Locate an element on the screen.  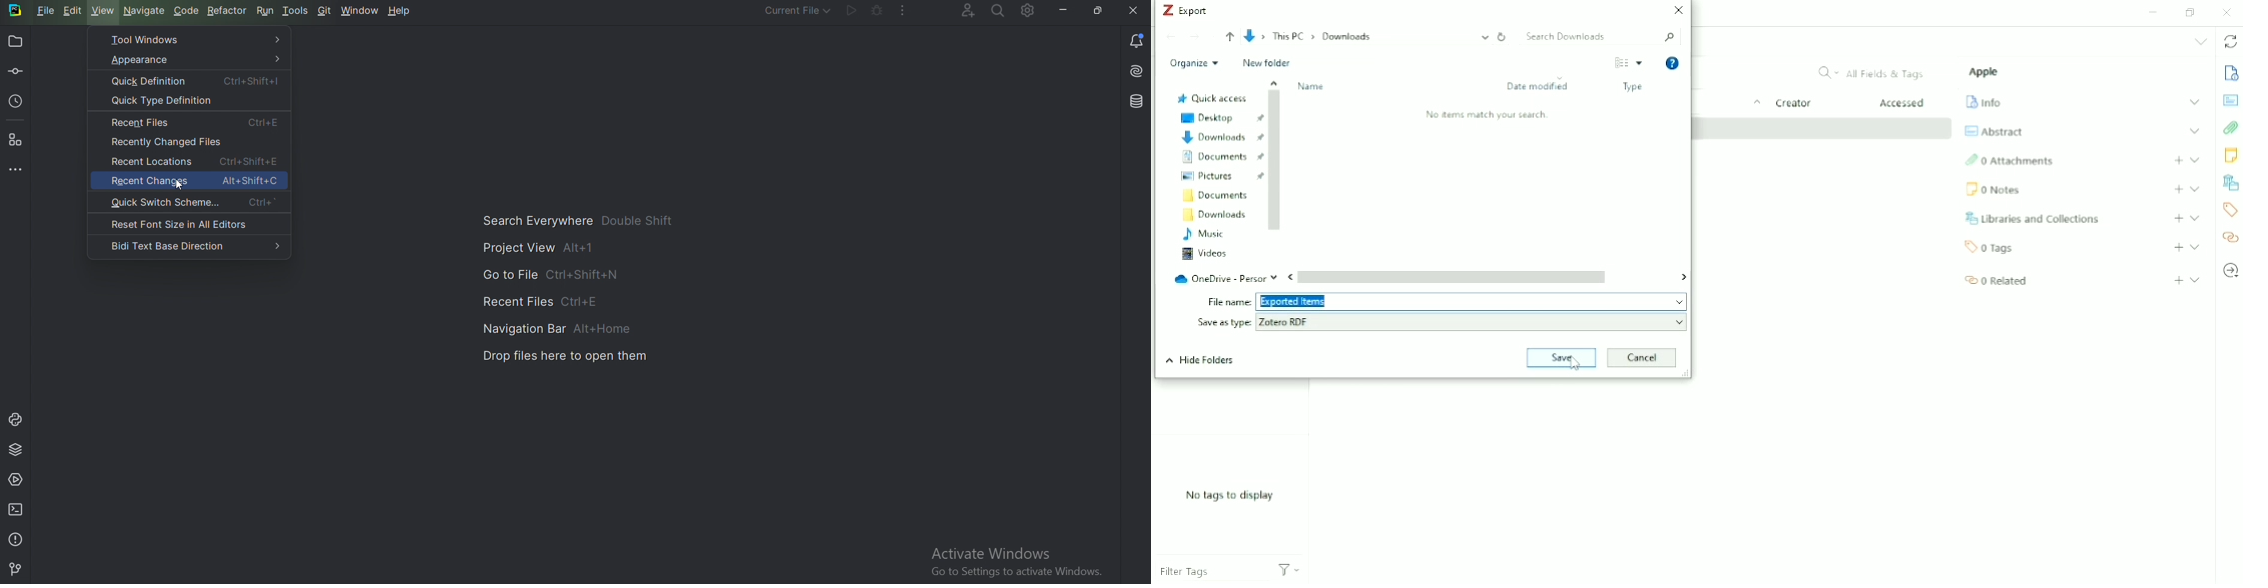
Back is located at coordinates (1171, 37).